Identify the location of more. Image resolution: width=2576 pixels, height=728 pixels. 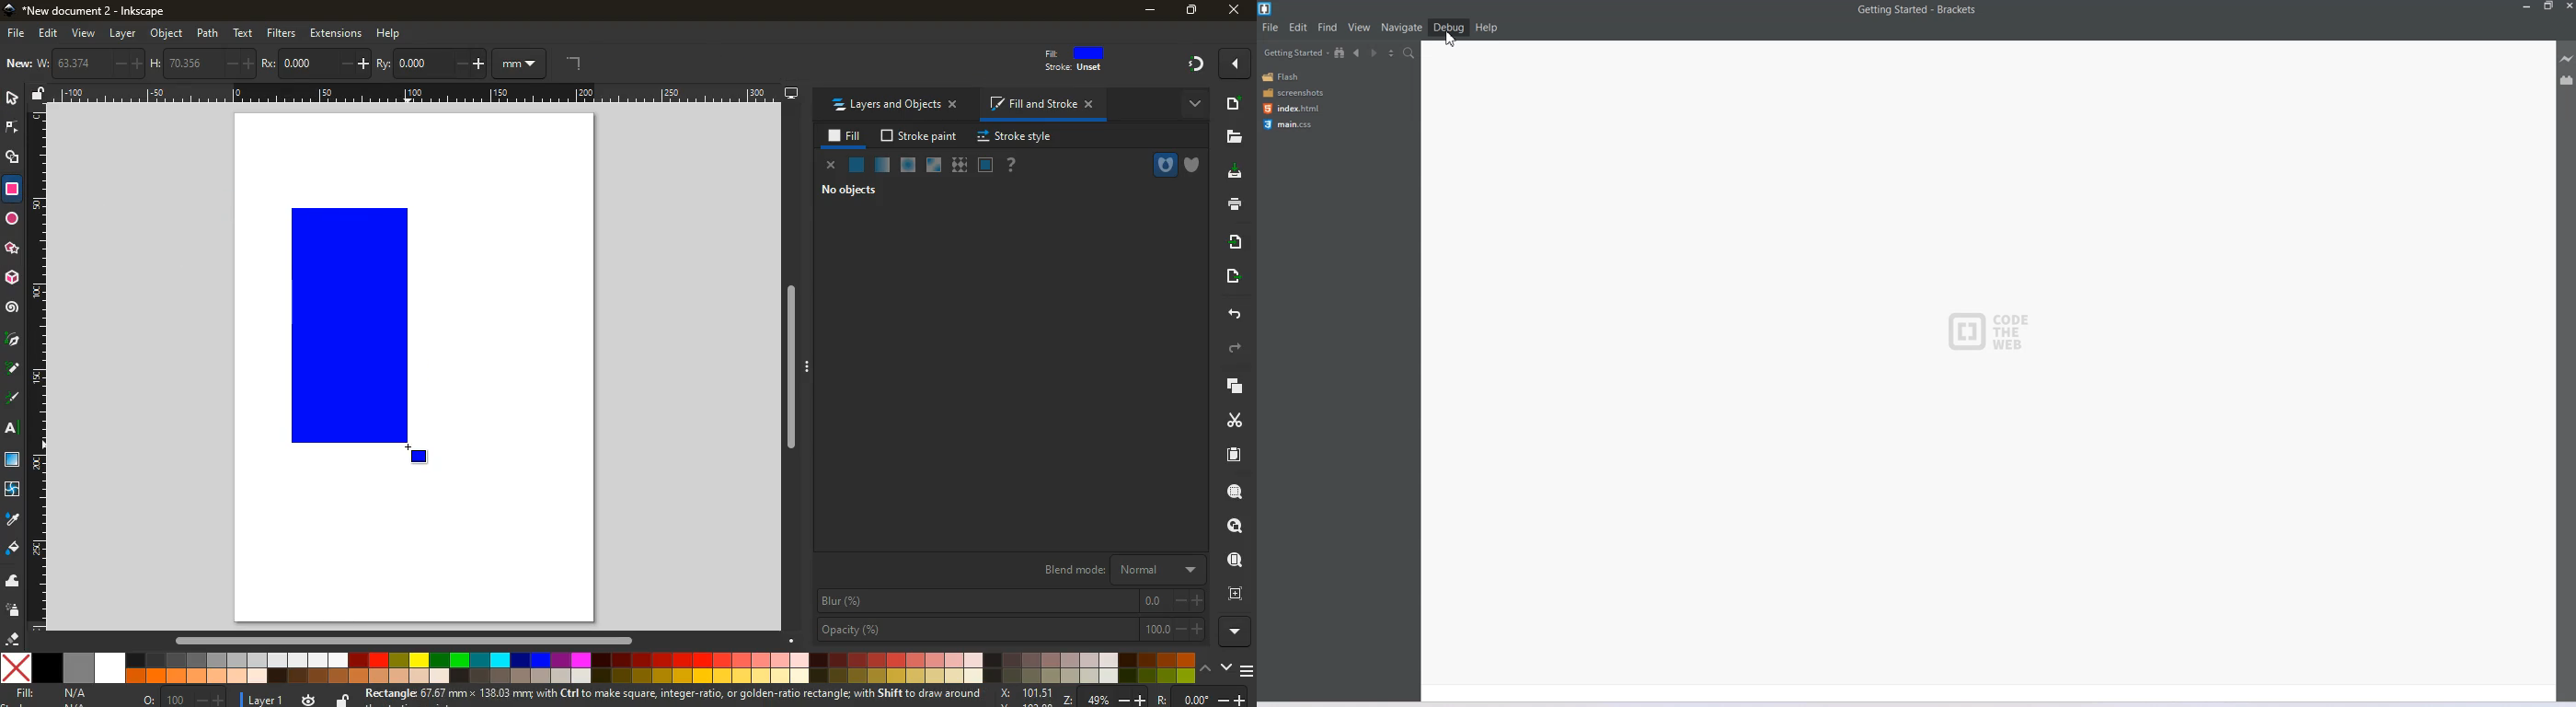
(1196, 107).